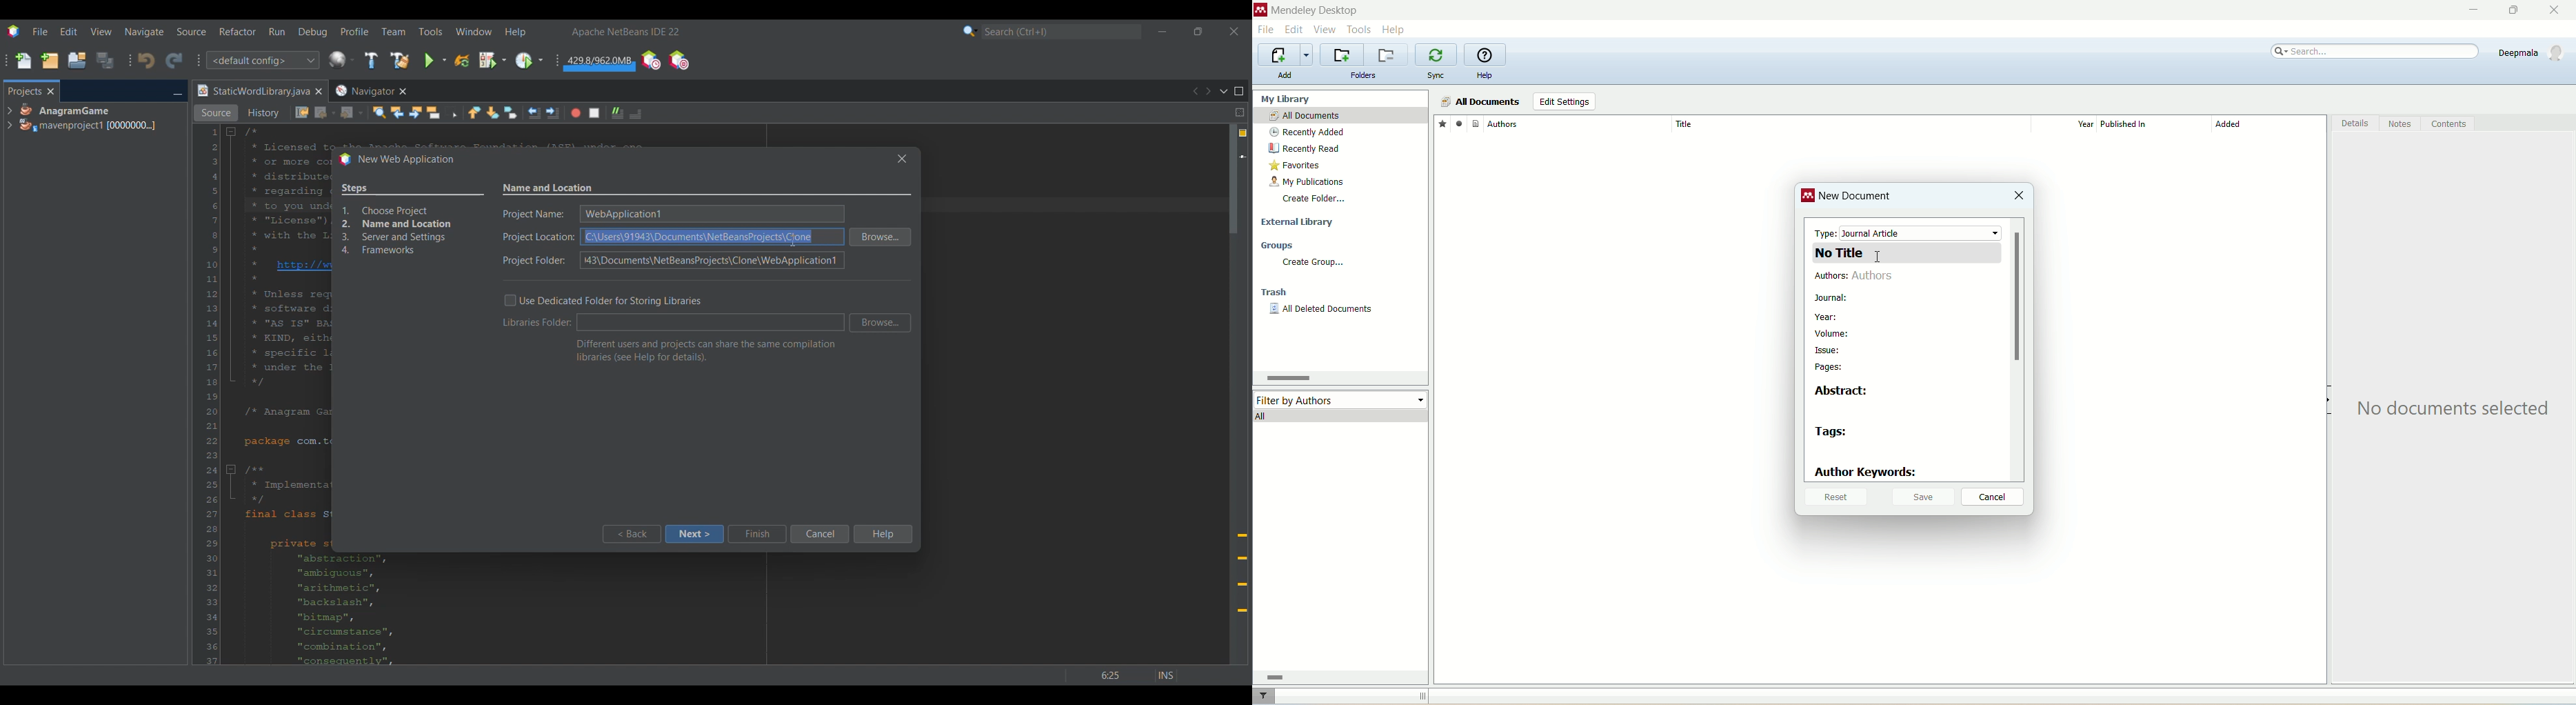  What do you see at coordinates (1300, 223) in the screenshot?
I see `external library` at bounding box center [1300, 223].